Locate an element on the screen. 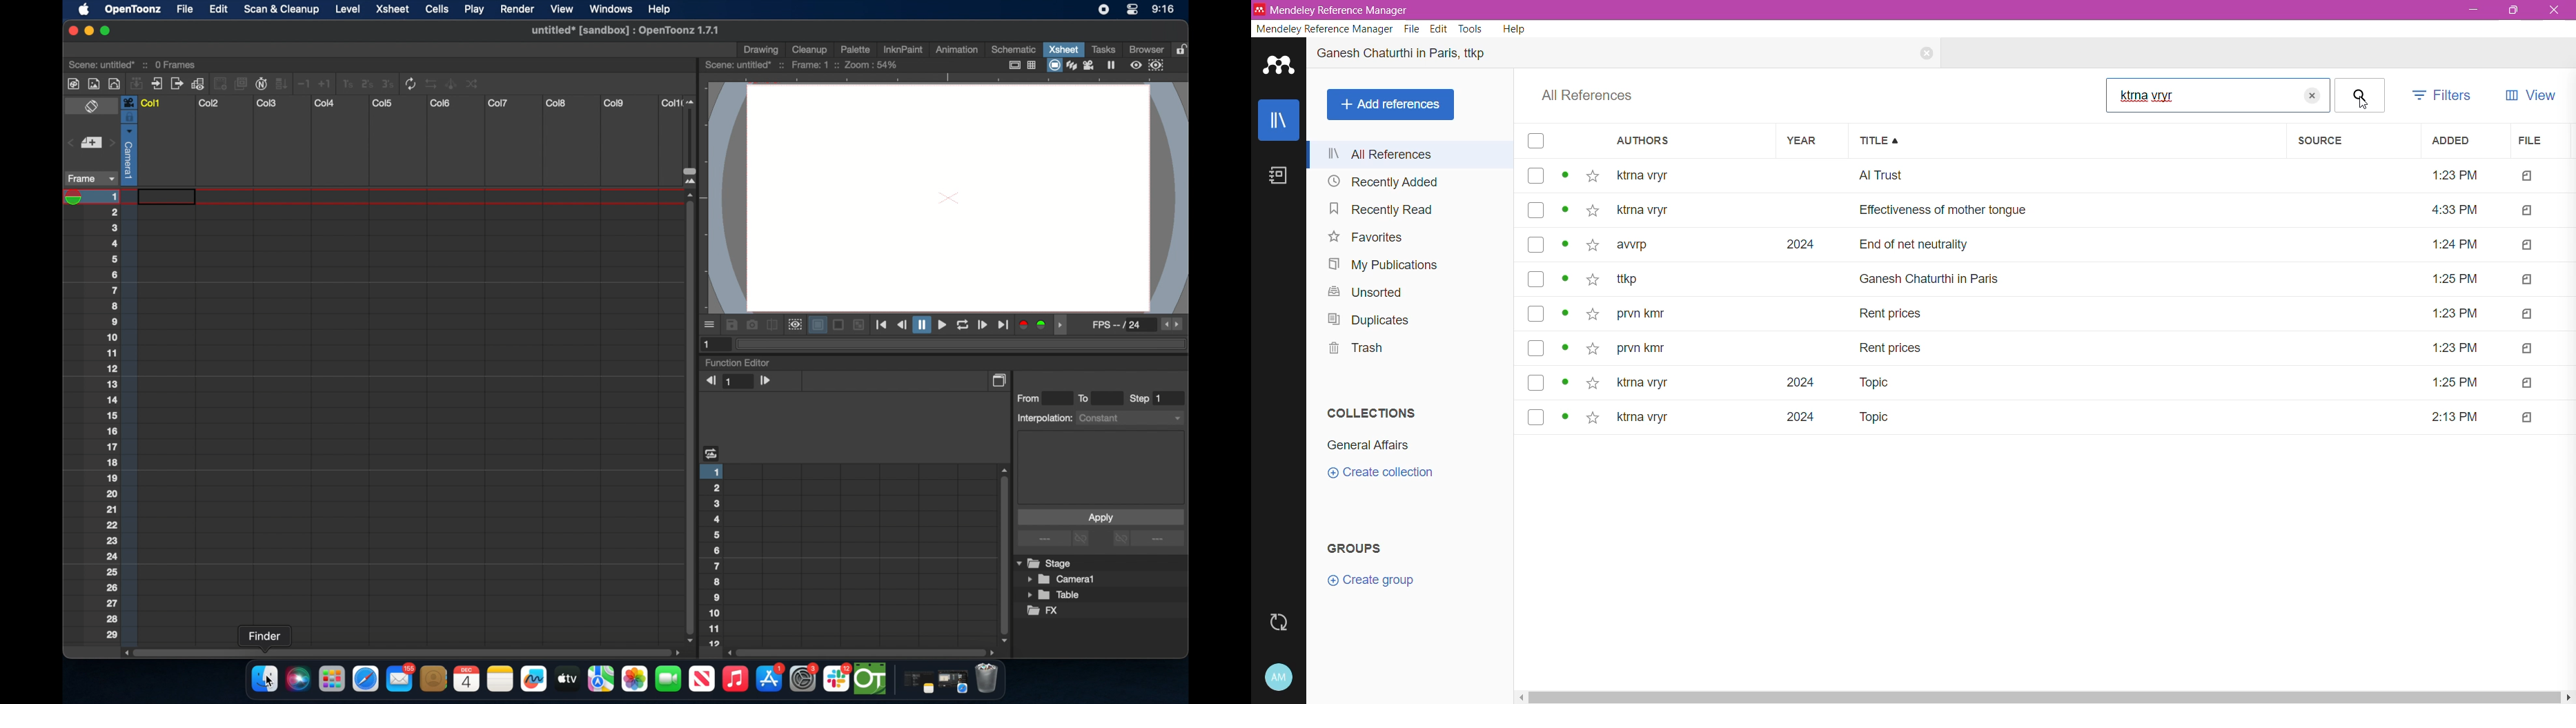 The image size is (2576, 728). view status is located at coordinates (1566, 314).